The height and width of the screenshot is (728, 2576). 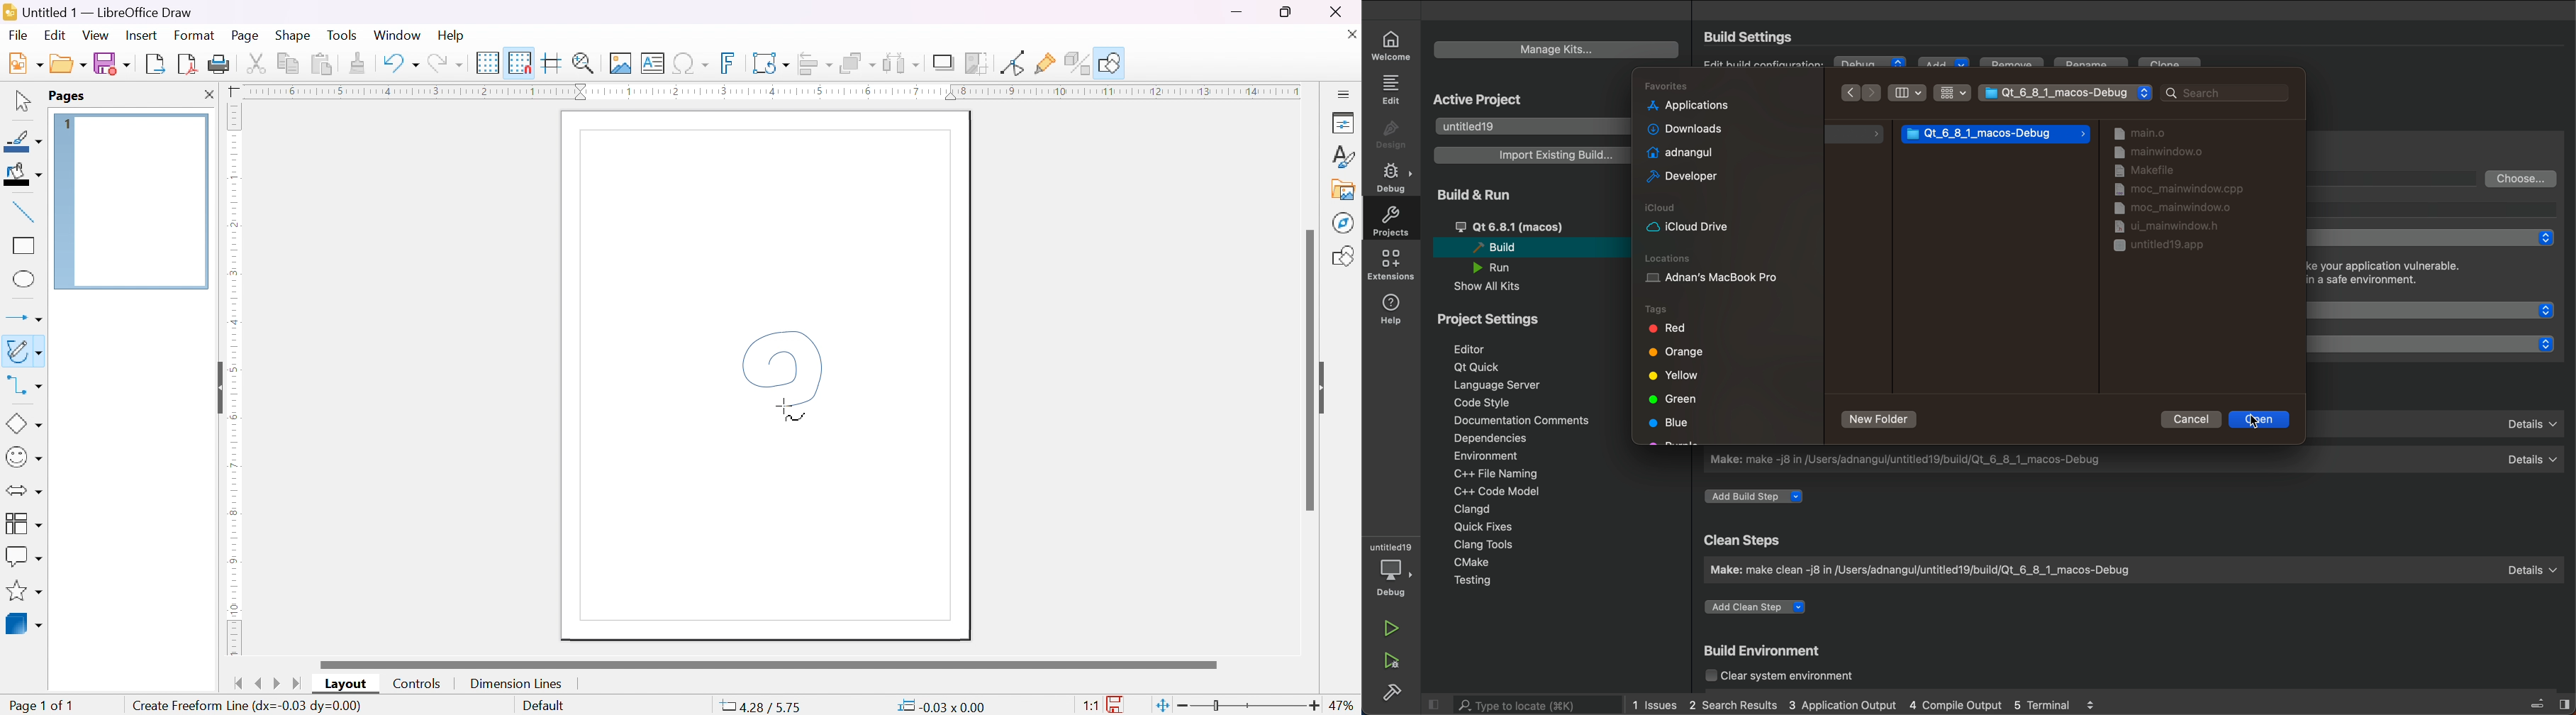 What do you see at coordinates (221, 65) in the screenshot?
I see `print` at bounding box center [221, 65].